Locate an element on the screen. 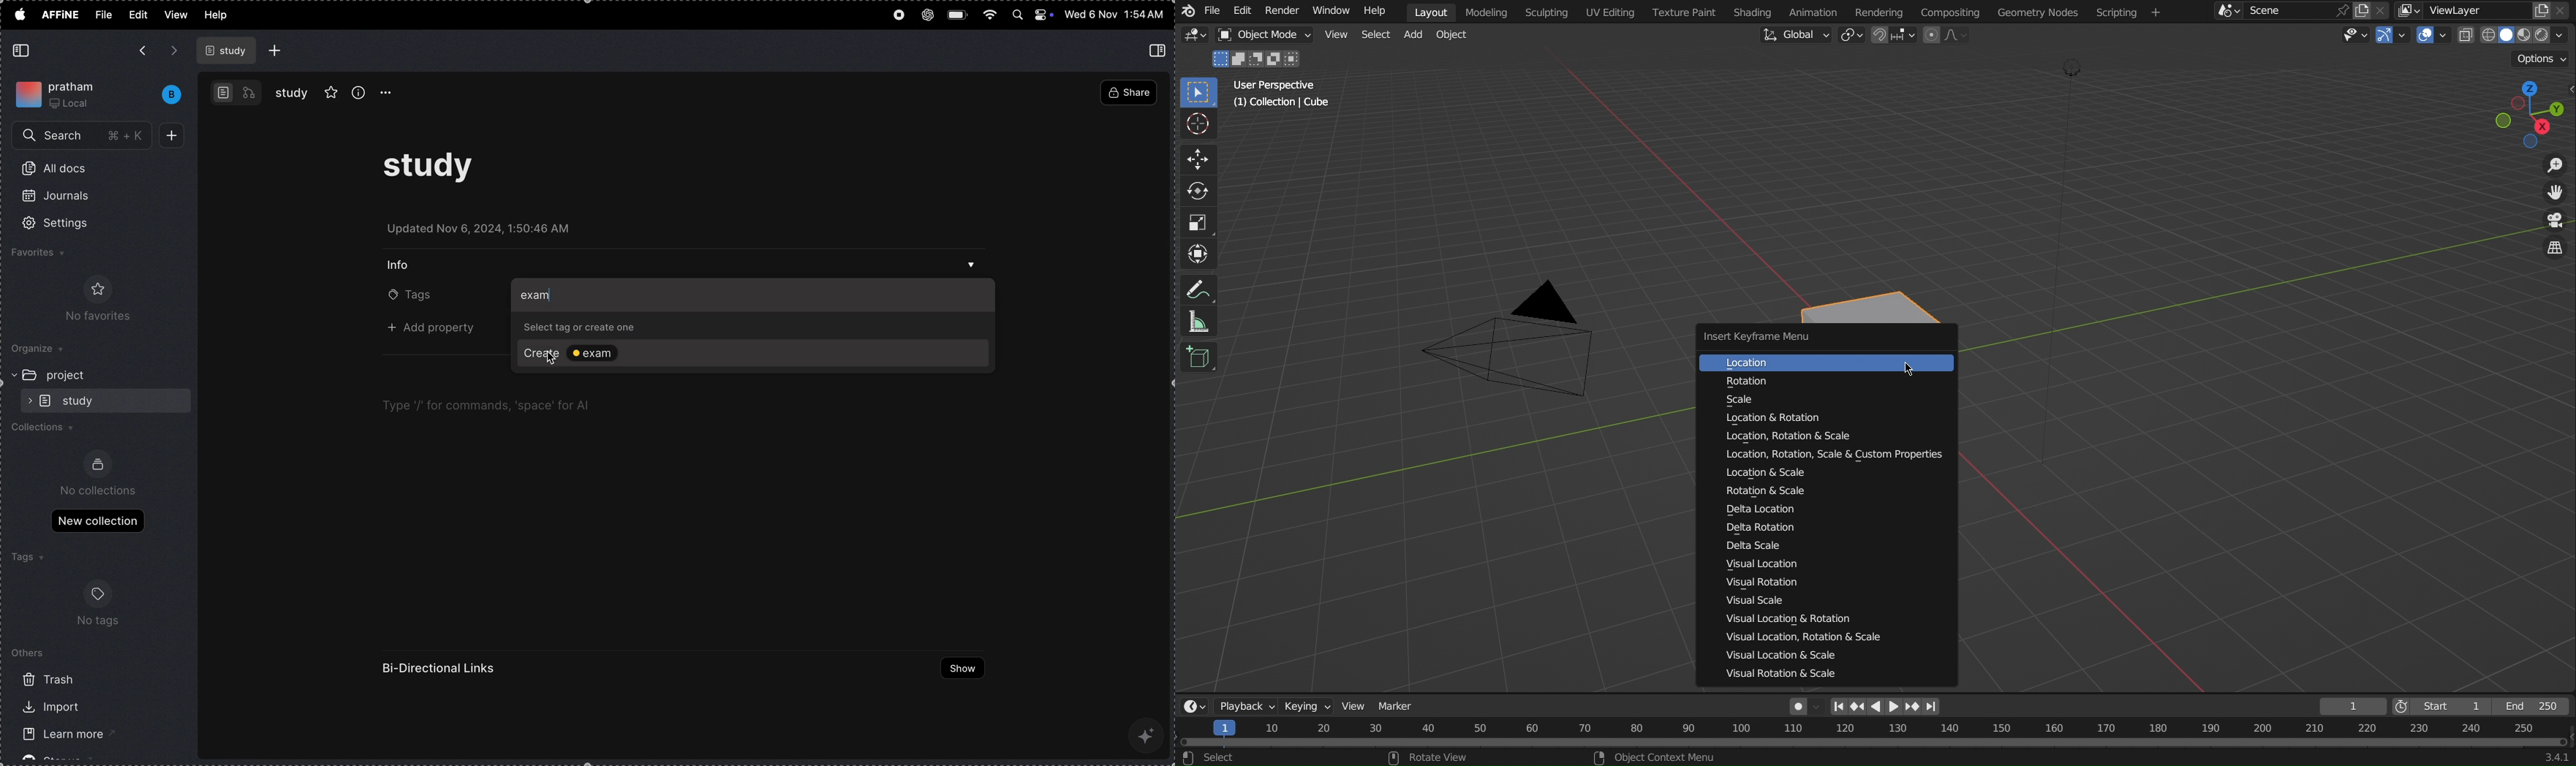 The image size is (2576, 784). bench is located at coordinates (166, 95).